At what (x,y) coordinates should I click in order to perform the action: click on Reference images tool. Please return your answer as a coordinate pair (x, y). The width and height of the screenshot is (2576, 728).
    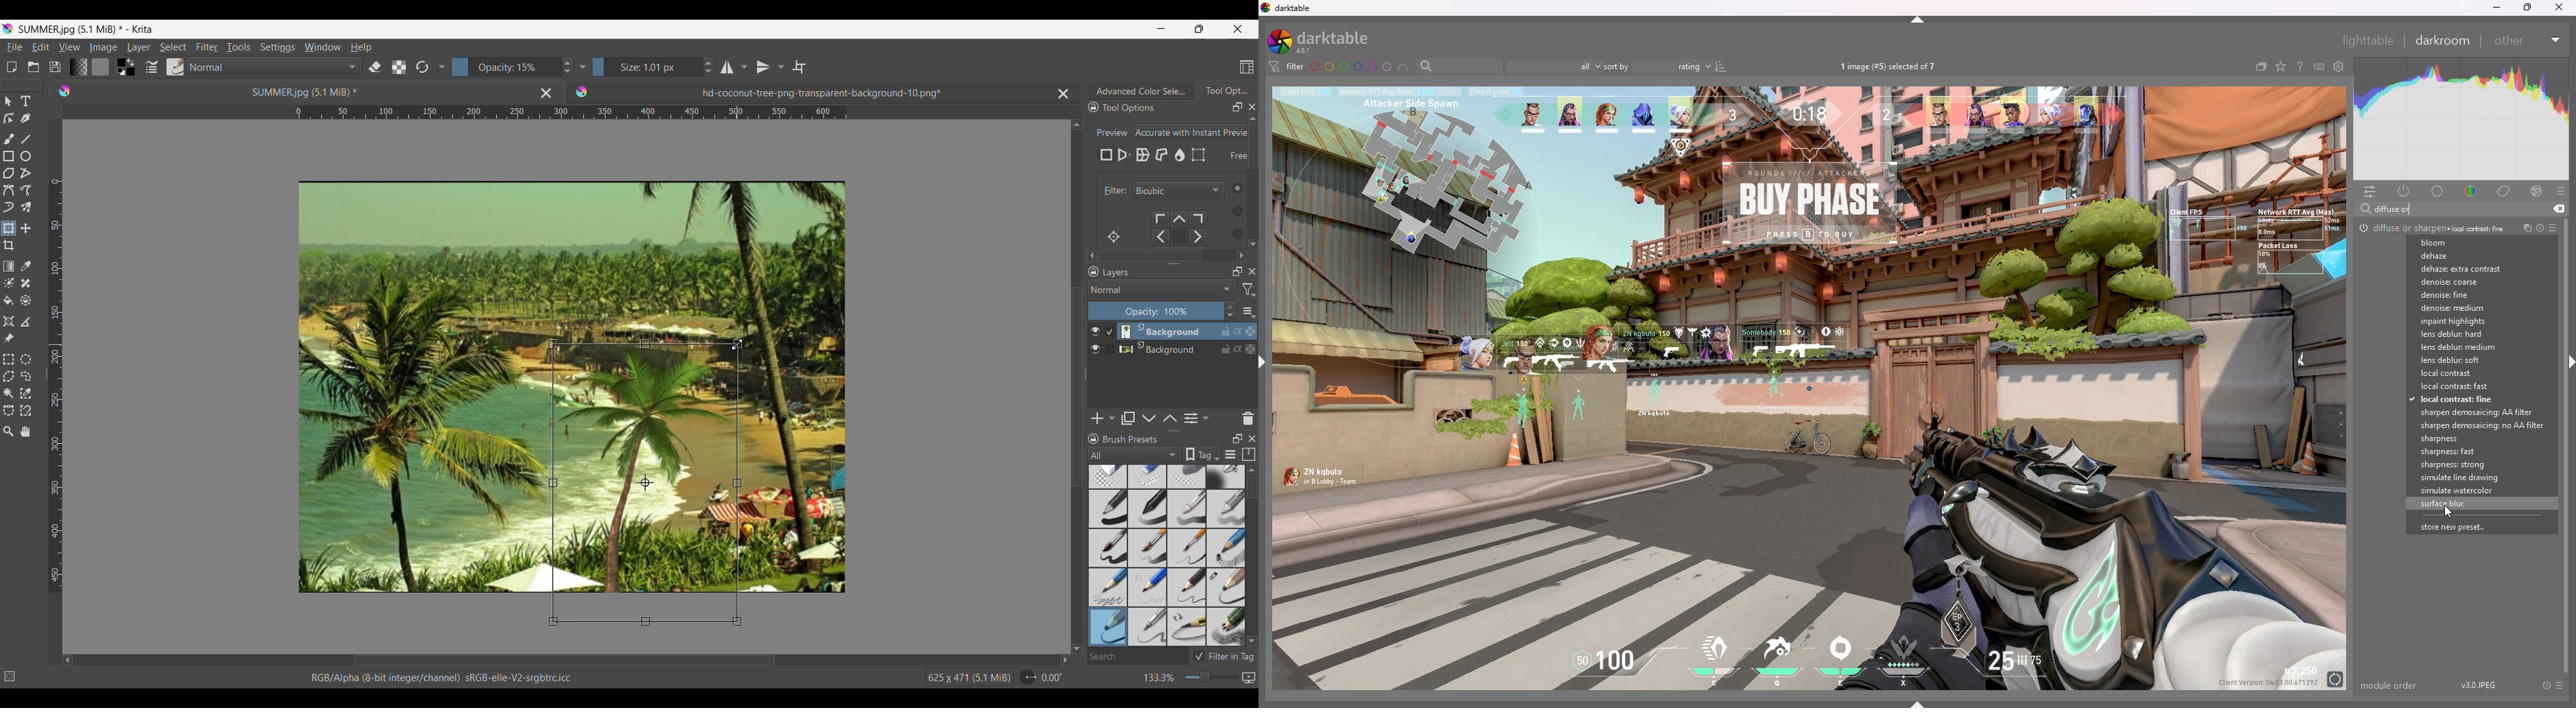
    Looking at the image, I should click on (9, 338).